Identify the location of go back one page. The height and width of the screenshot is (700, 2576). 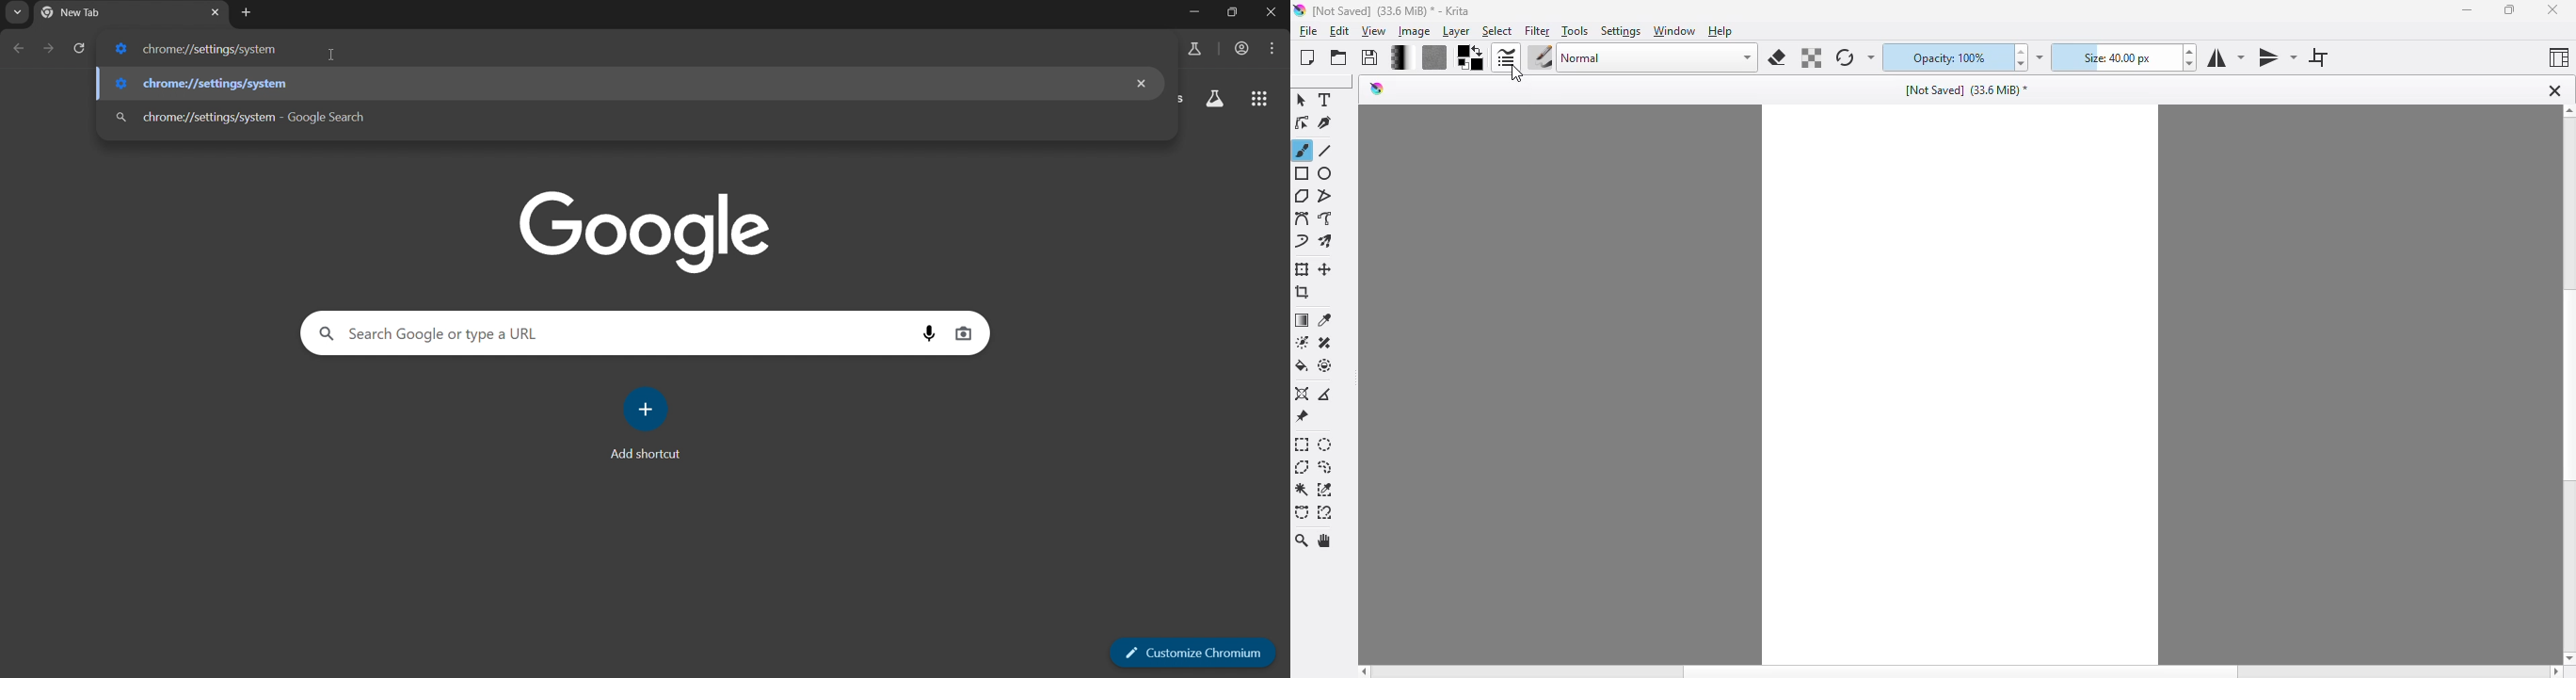
(21, 49).